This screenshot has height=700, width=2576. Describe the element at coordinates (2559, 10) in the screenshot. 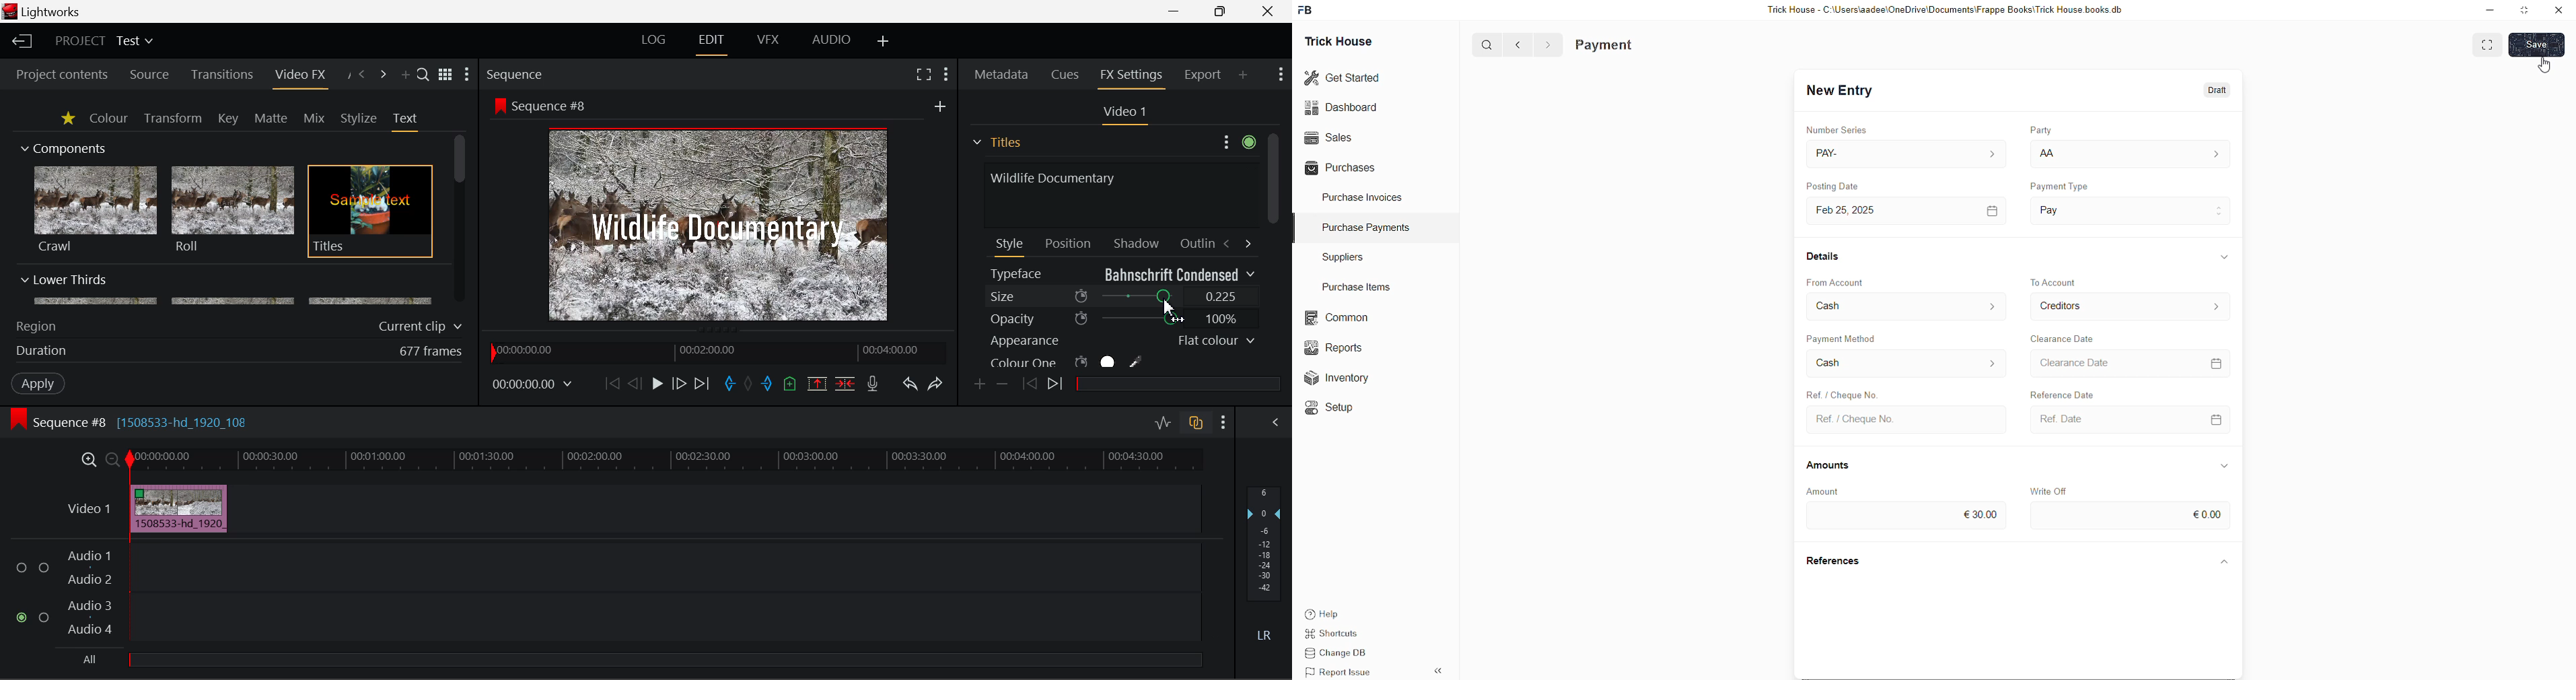

I see `close` at that location.